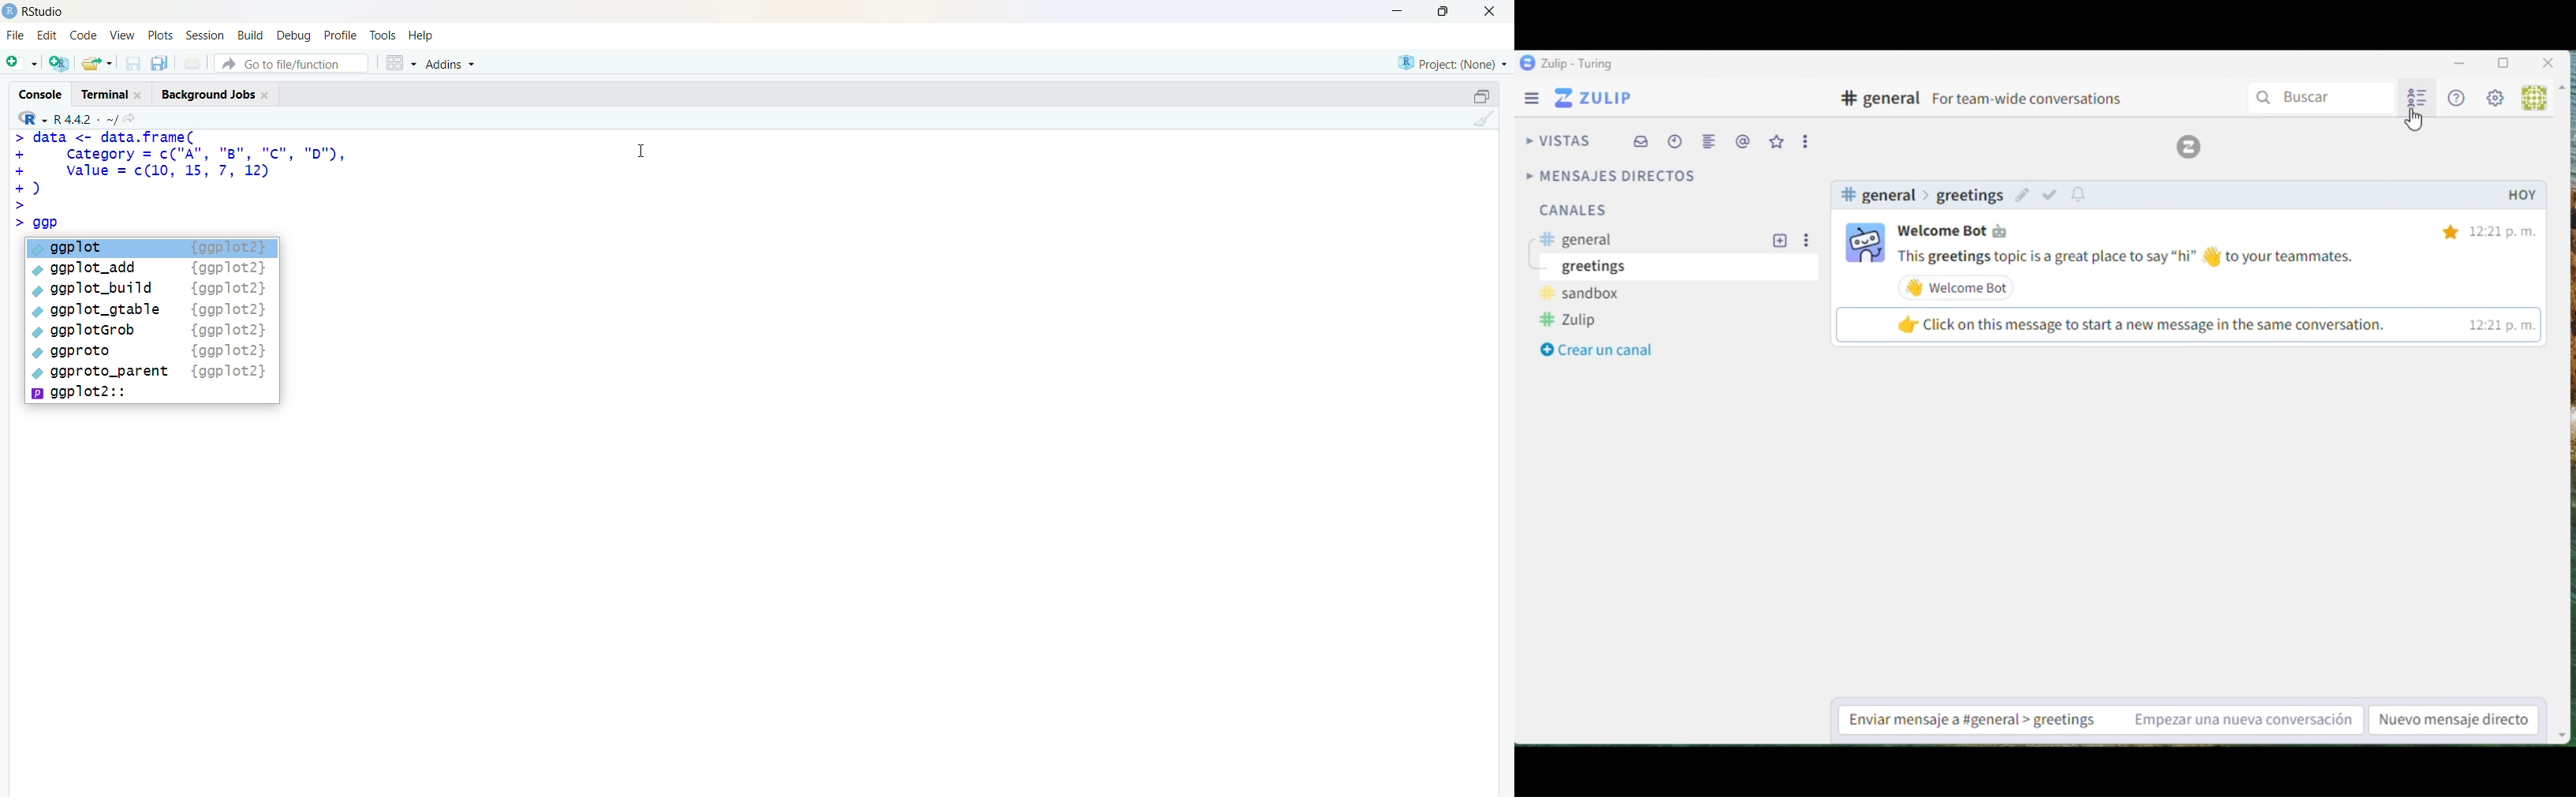 This screenshot has height=812, width=2576. What do you see at coordinates (1579, 321) in the screenshot?
I see `zulip` at bounding box center [1579, 321].